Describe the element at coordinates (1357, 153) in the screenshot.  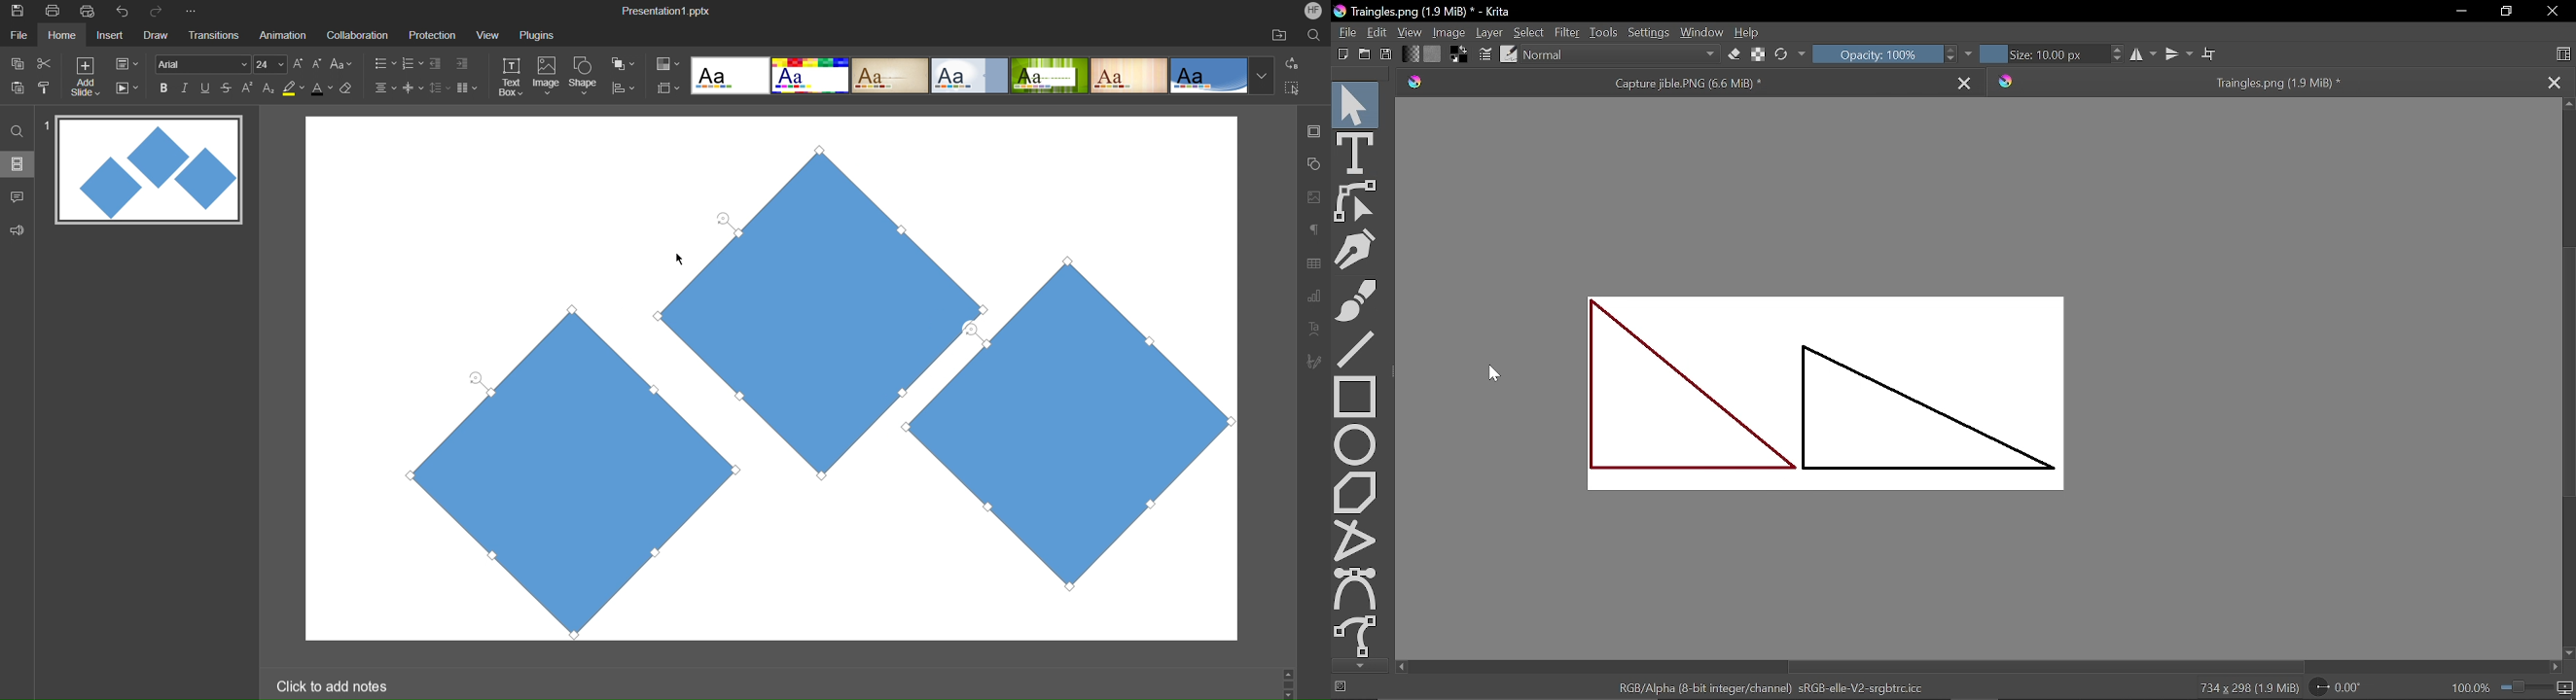
I see `Text tool` at that location.